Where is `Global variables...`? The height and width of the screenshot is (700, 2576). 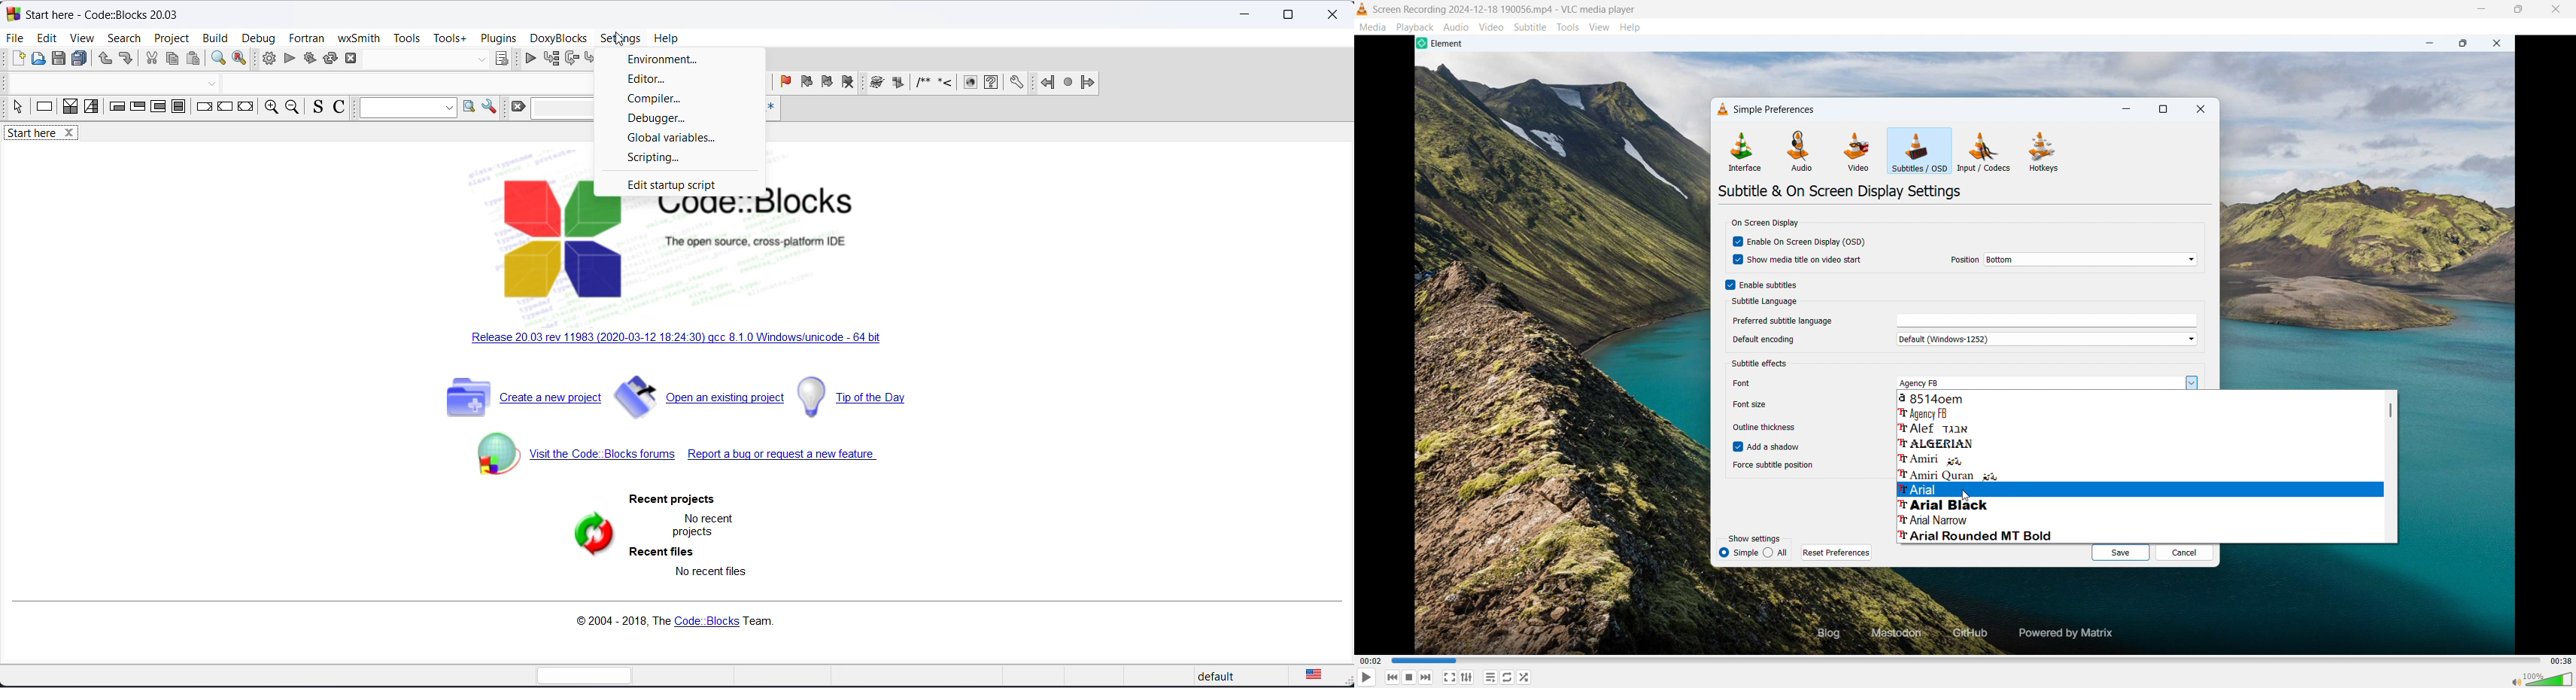 Global variables... is located at coordinates (673, 139).